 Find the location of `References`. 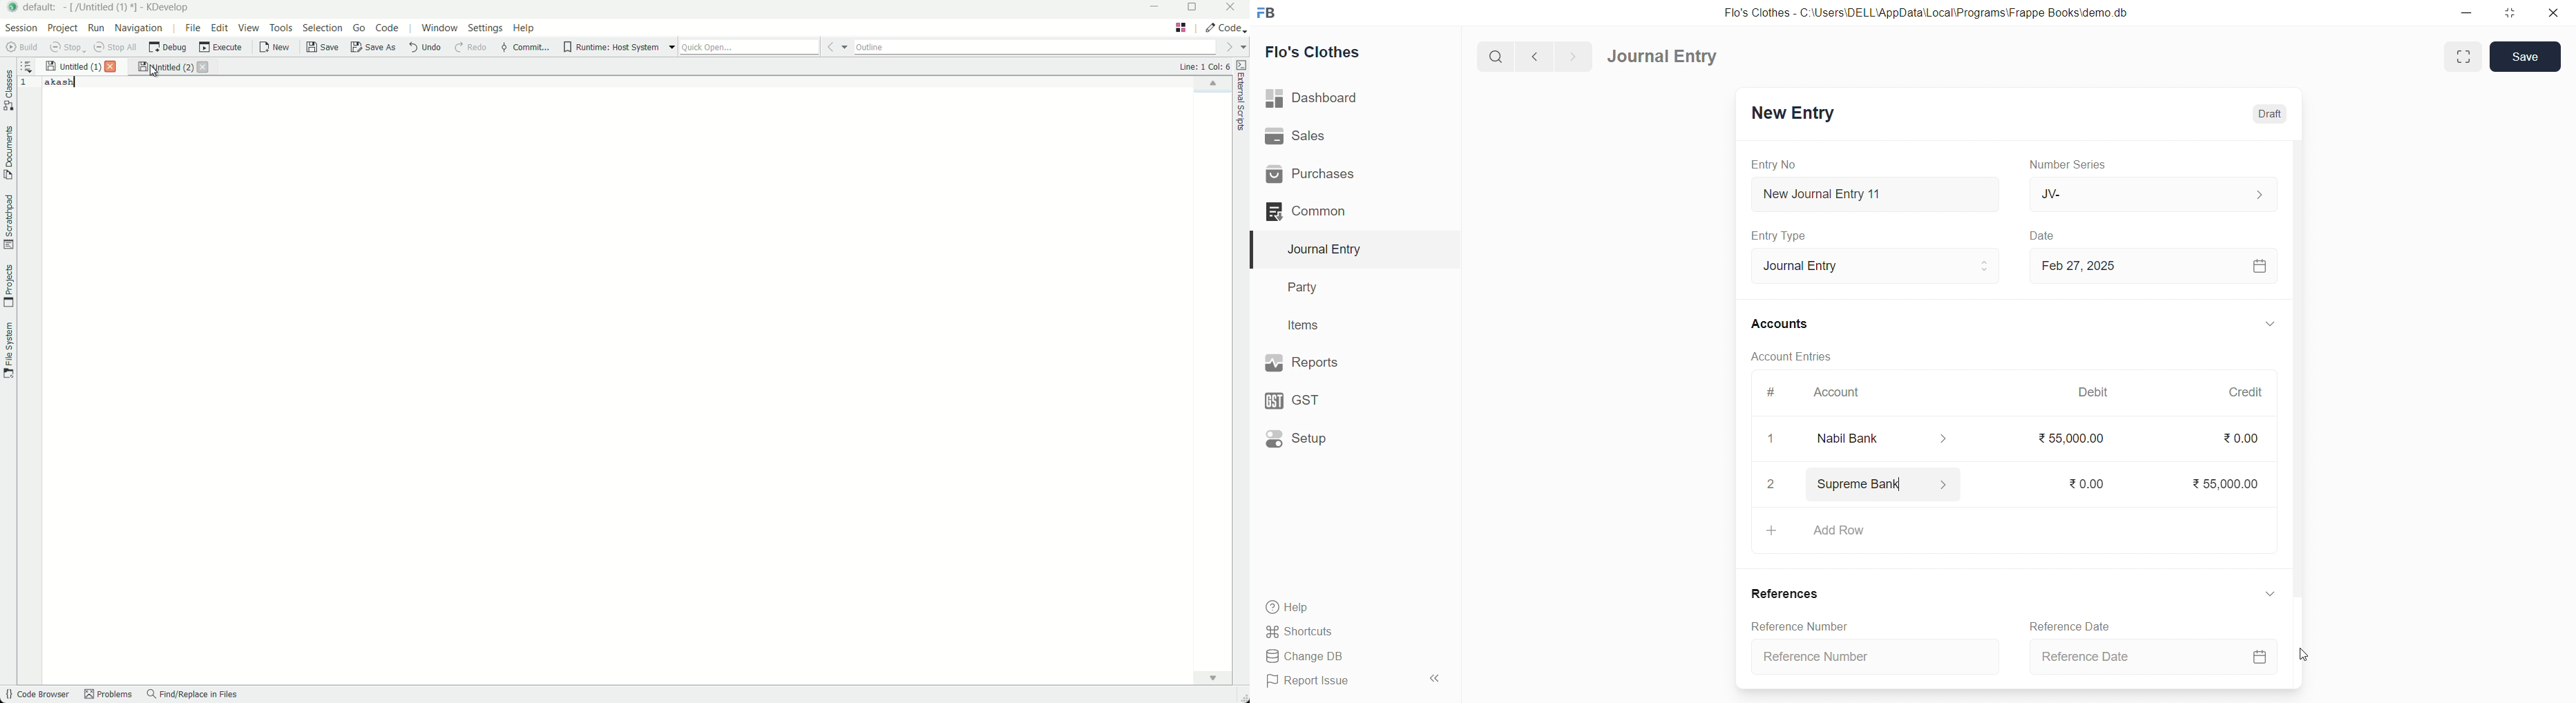

References is located at coordinates (1786, 592).